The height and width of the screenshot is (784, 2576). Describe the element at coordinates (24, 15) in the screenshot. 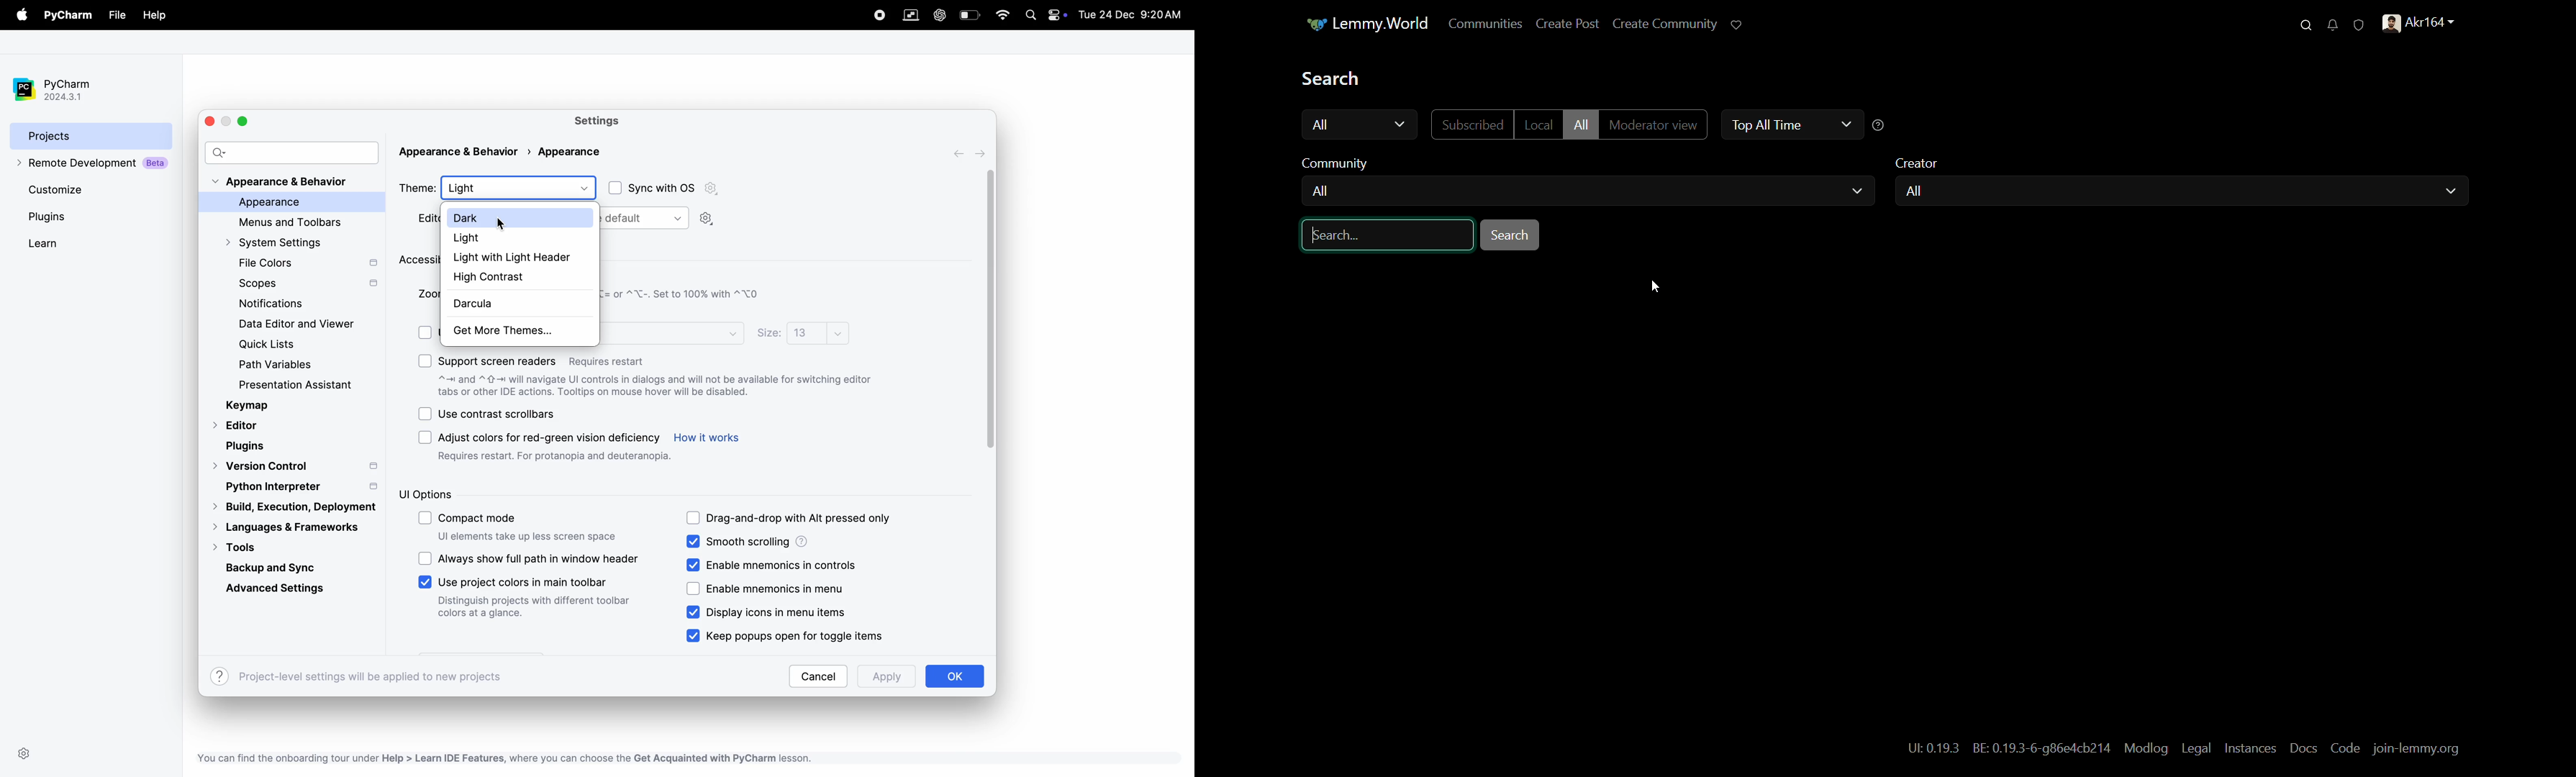

I see `apple menu` at that location.